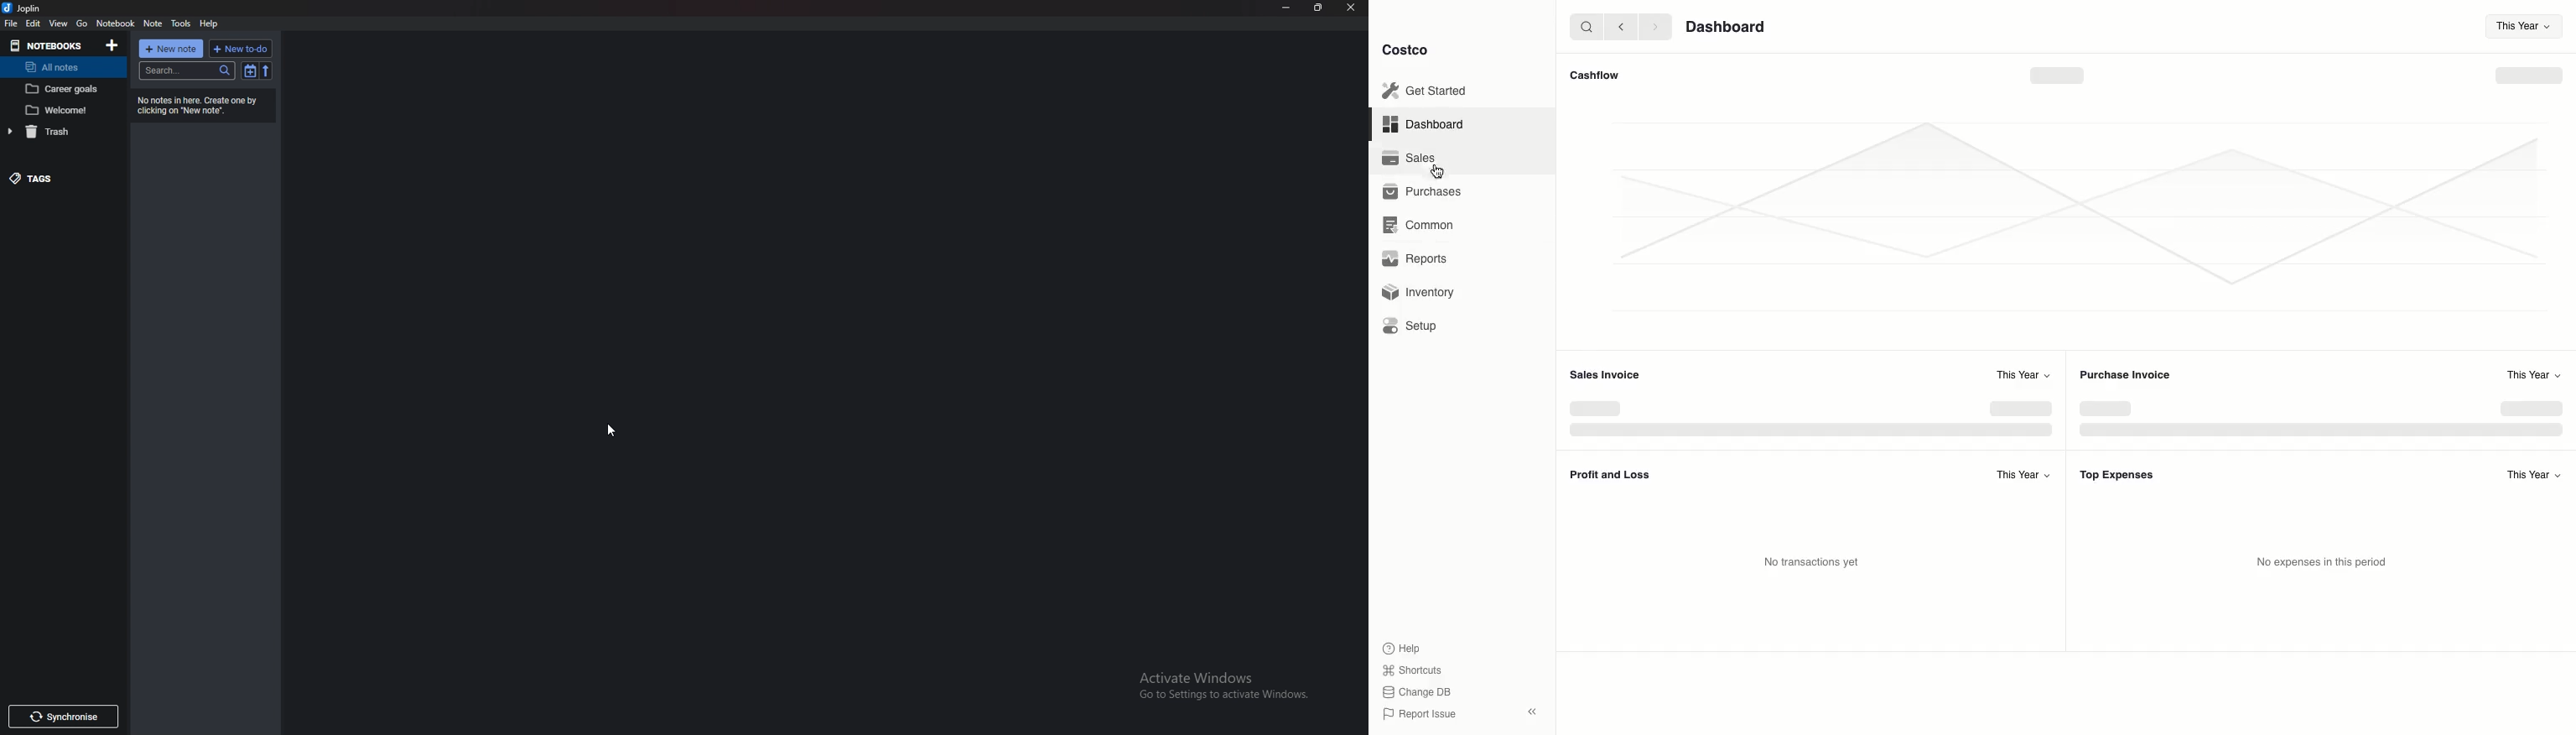 The image size is (2576, 756). I want to click on Forward, so click(1654, 28).